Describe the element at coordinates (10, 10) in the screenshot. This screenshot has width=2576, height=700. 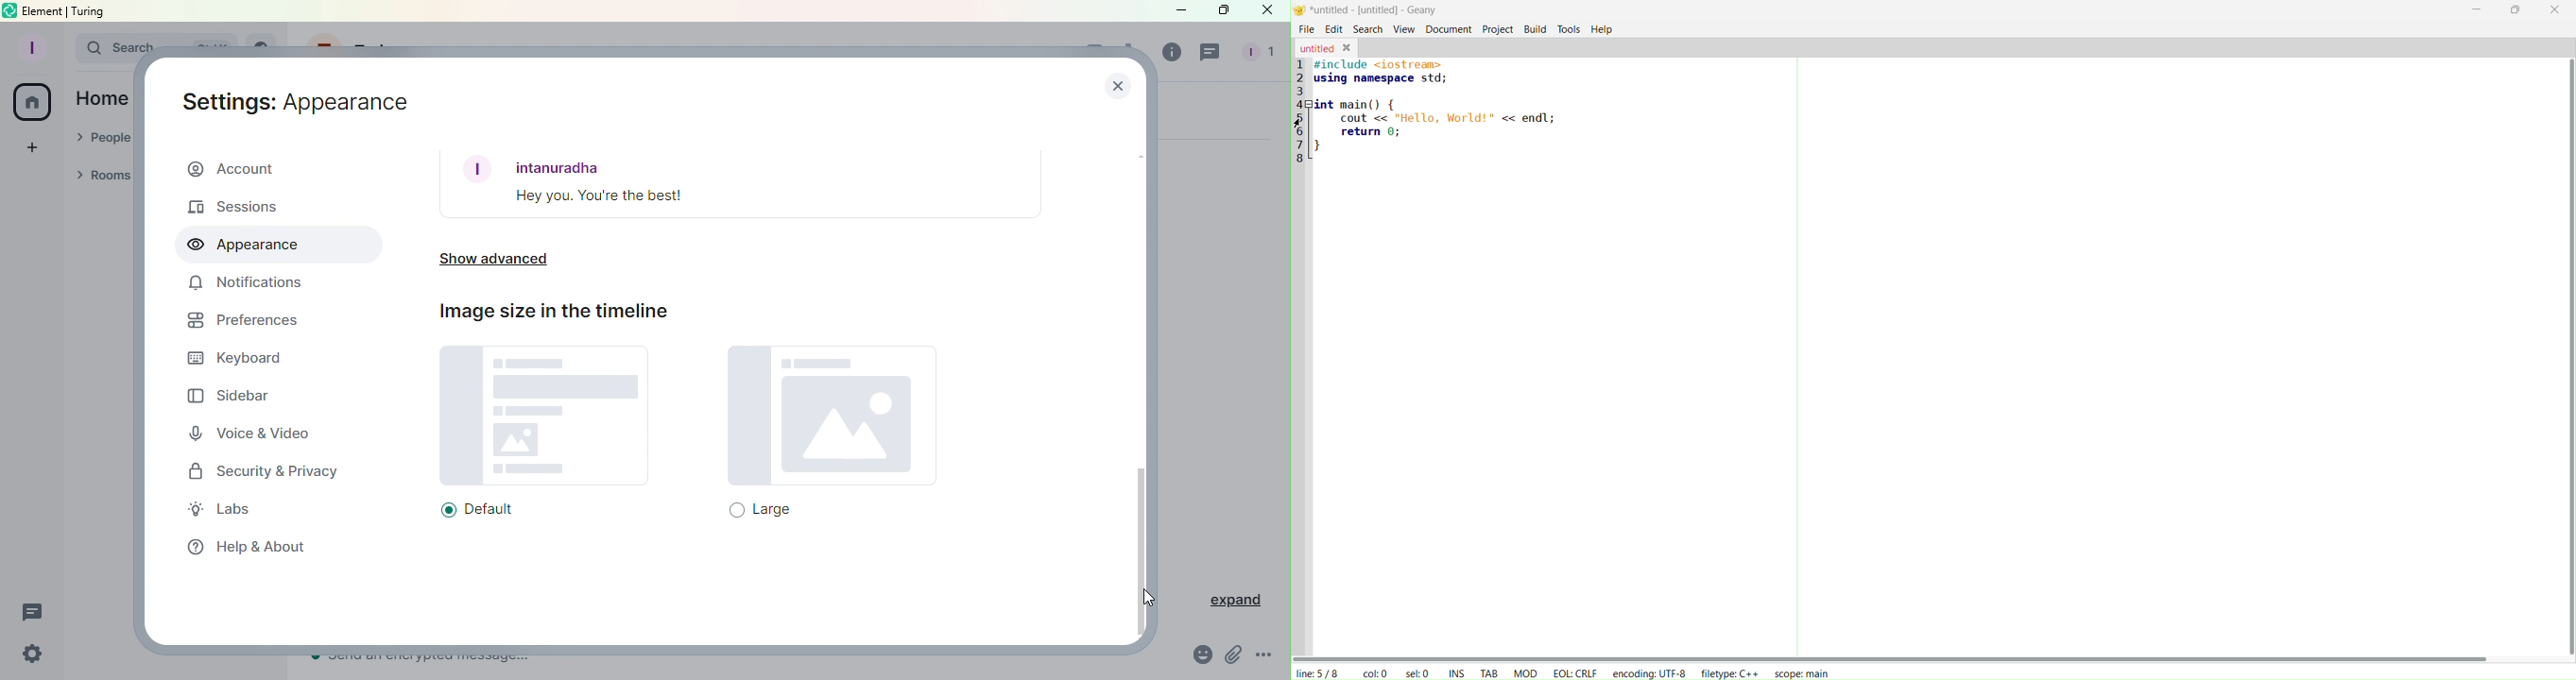
I see `Element icon` at that location.